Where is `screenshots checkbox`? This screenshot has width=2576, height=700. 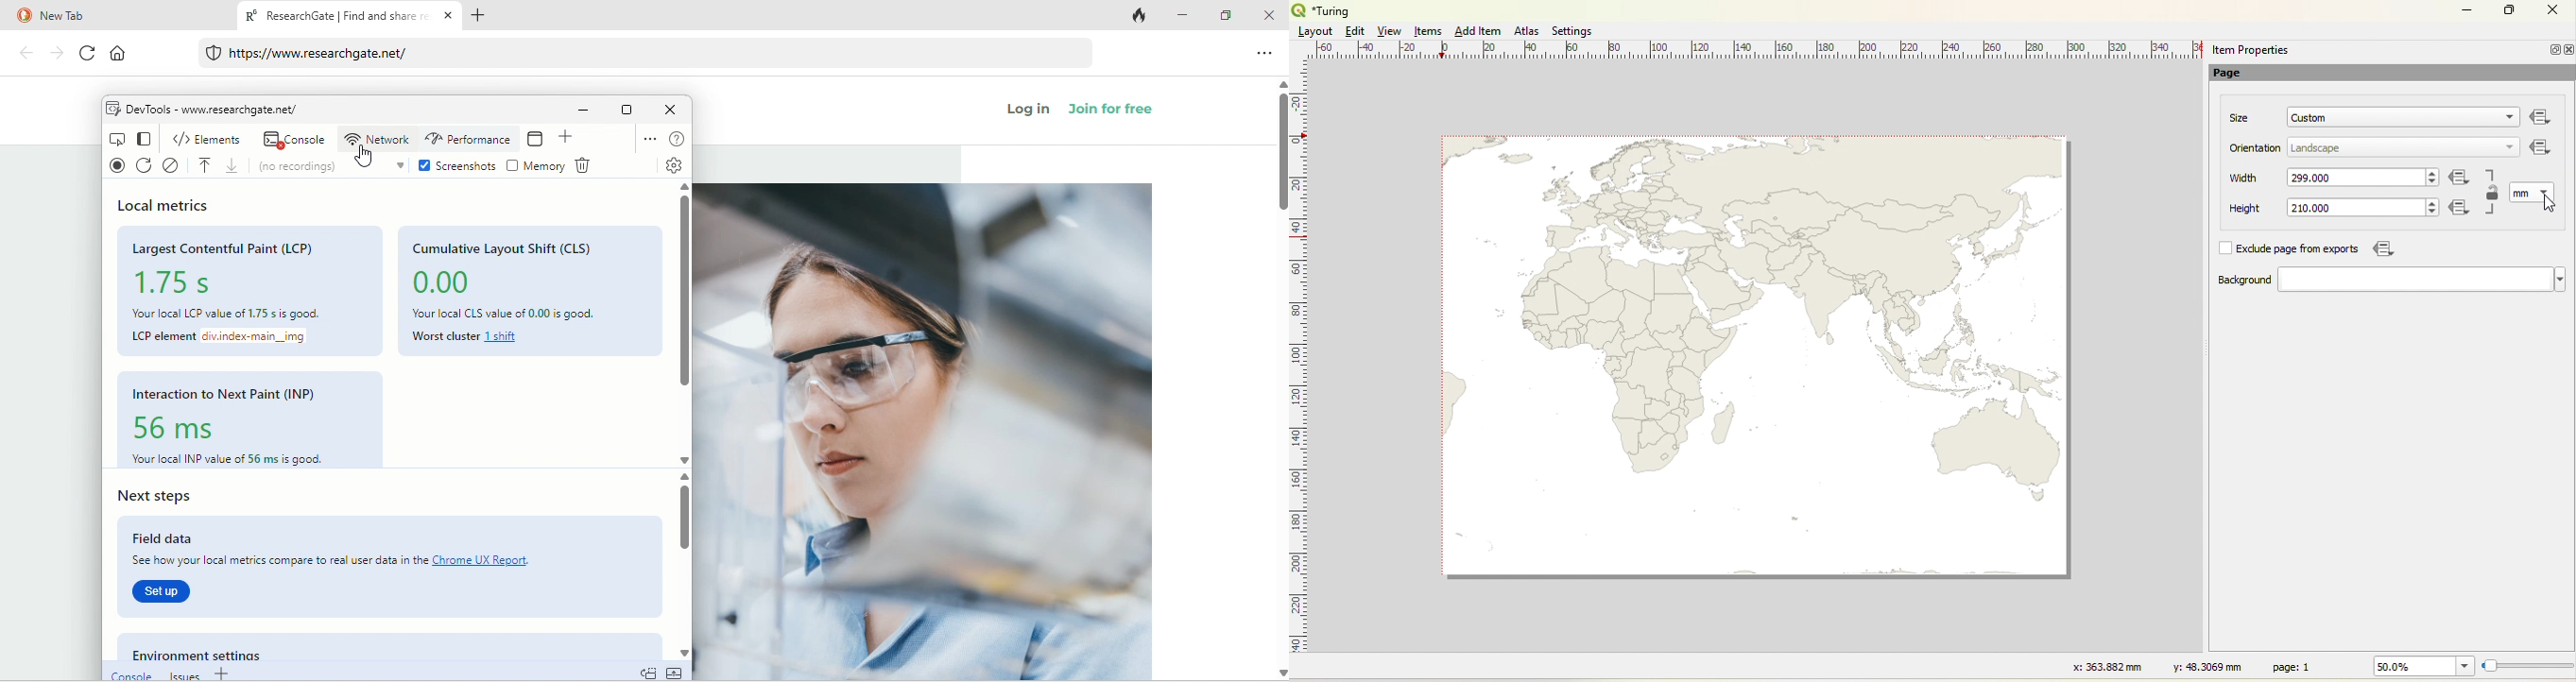
screenshots checkbox is located at coordinates (459, 162).